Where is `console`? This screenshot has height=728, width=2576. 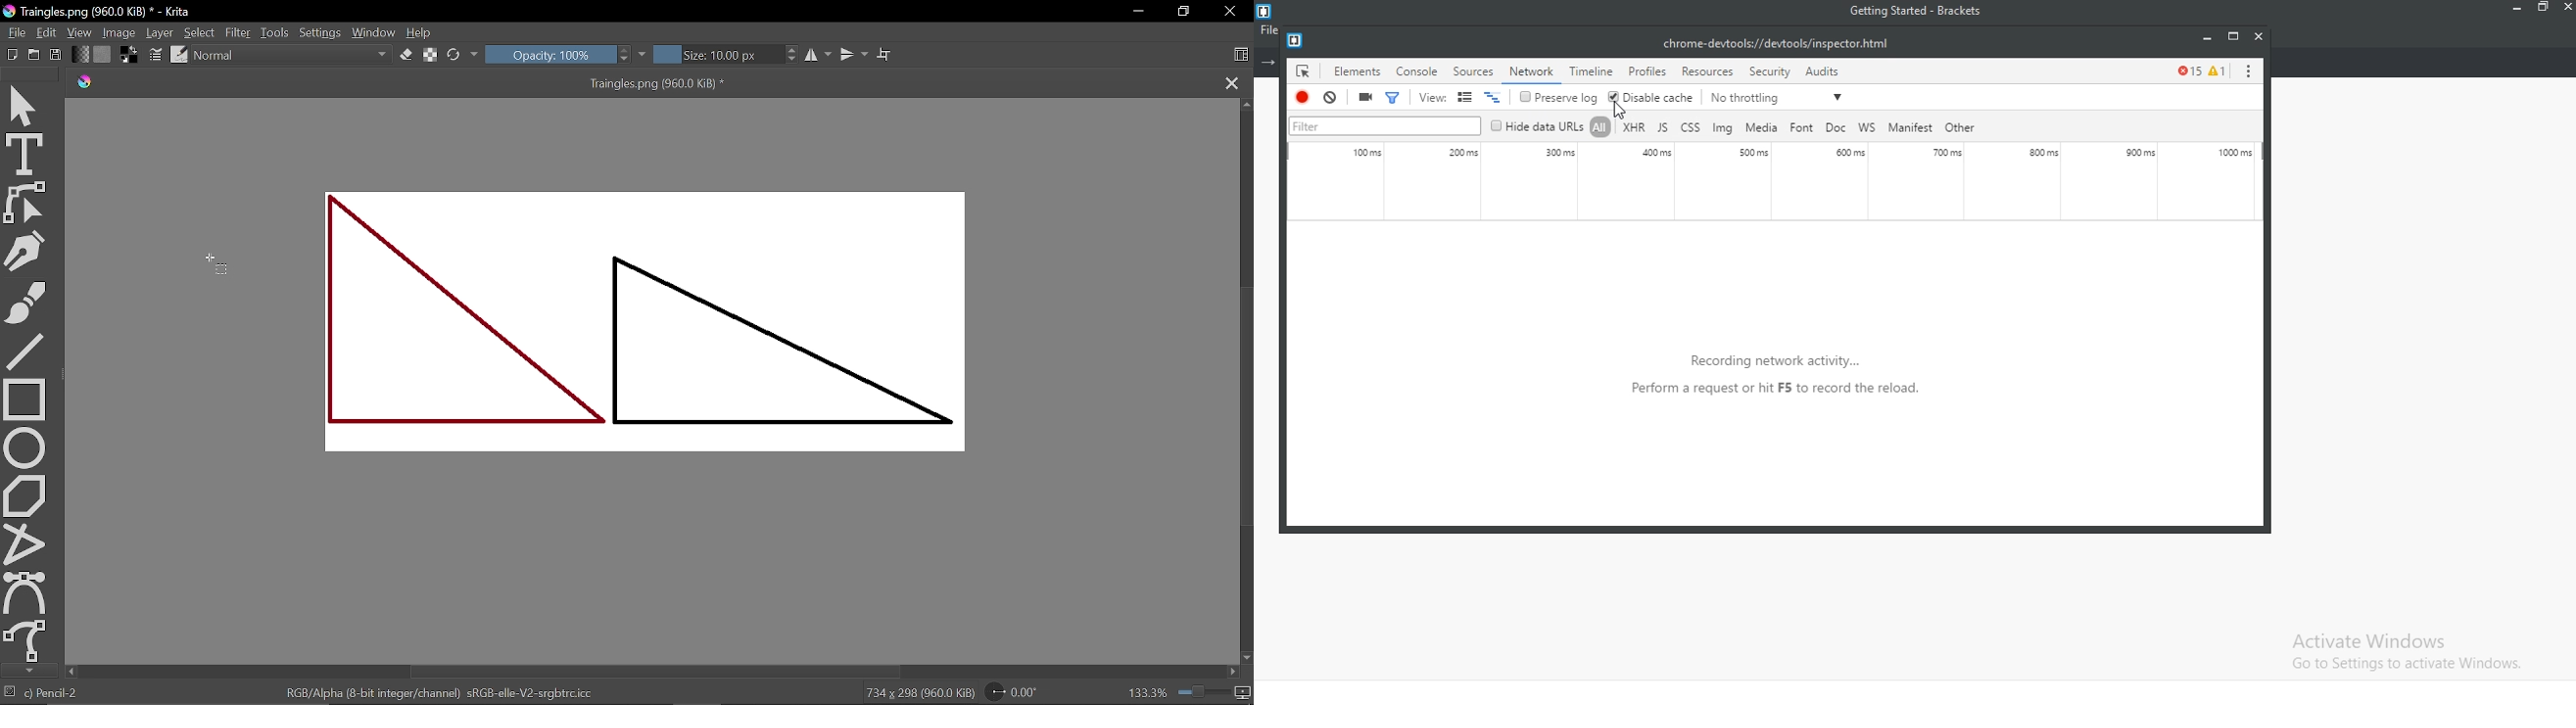 console is located at coordinates (1417, 71).